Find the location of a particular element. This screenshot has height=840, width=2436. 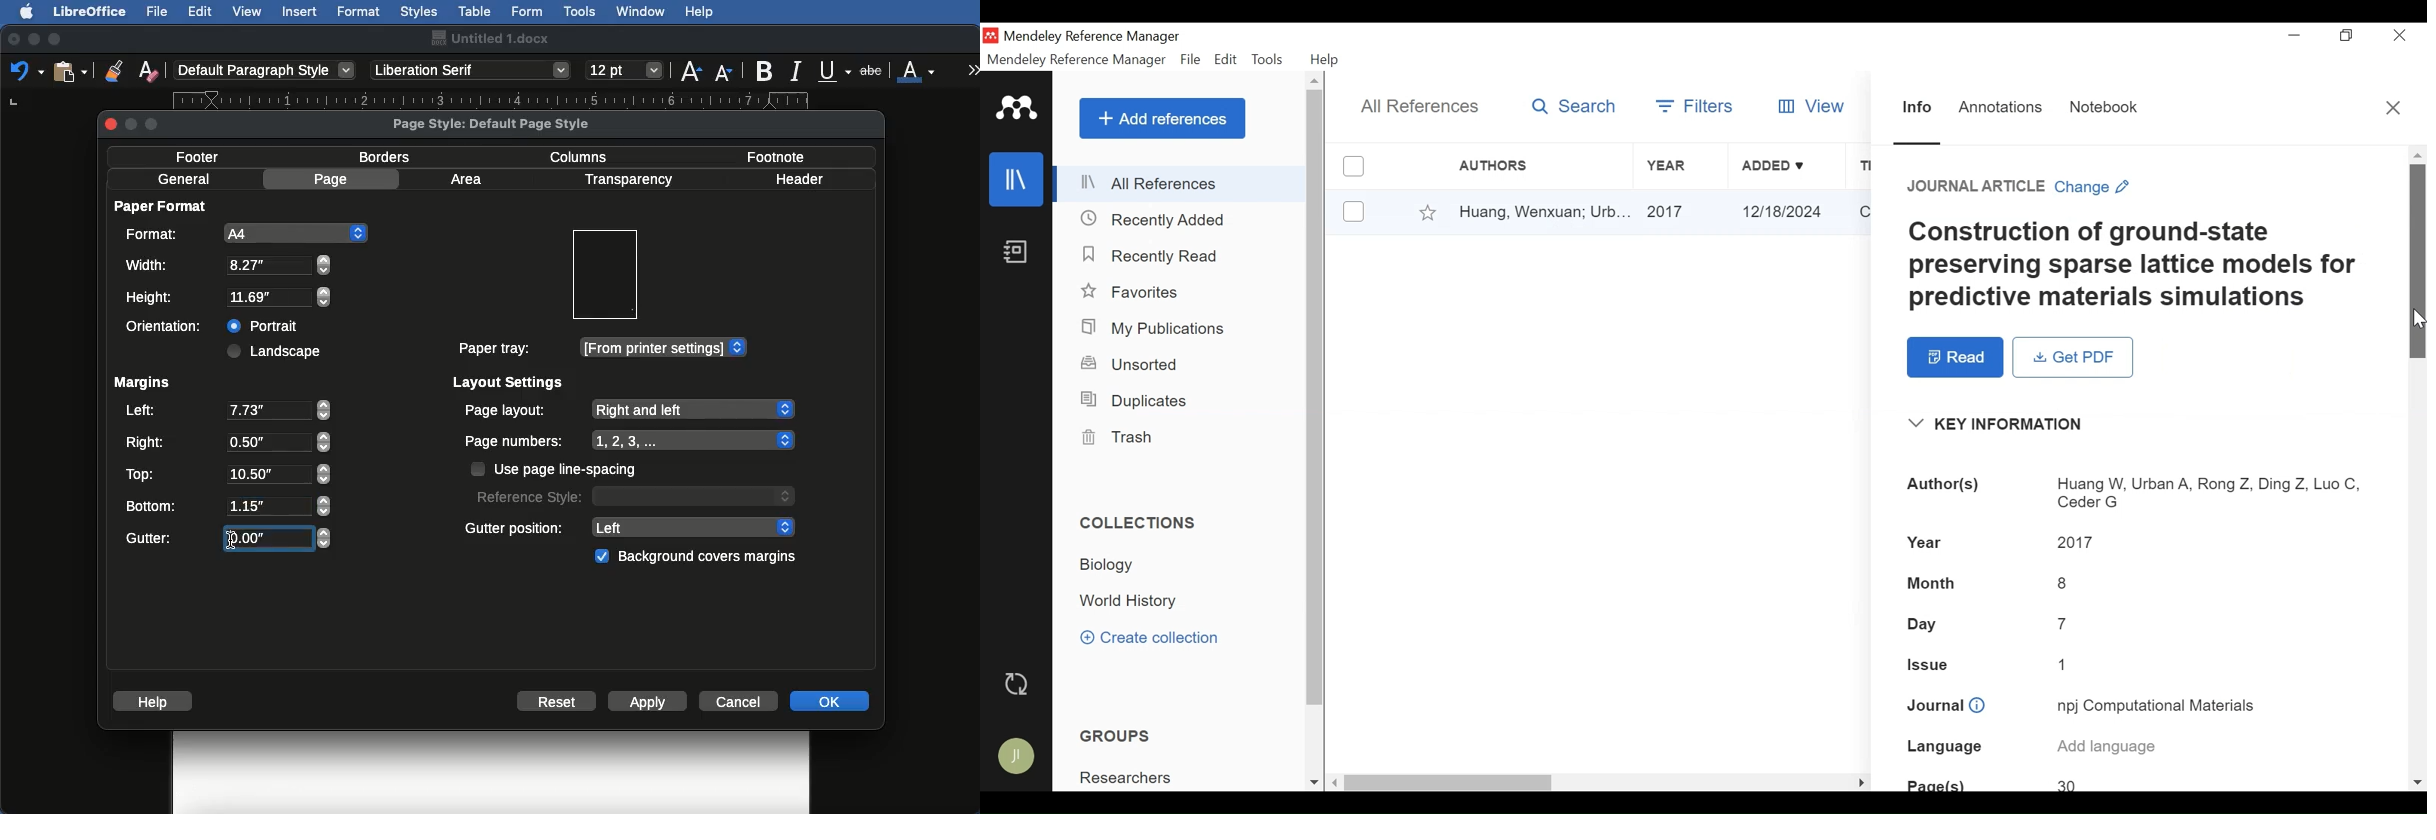

Scroll Rigt is located at coordinates (1860, 784).